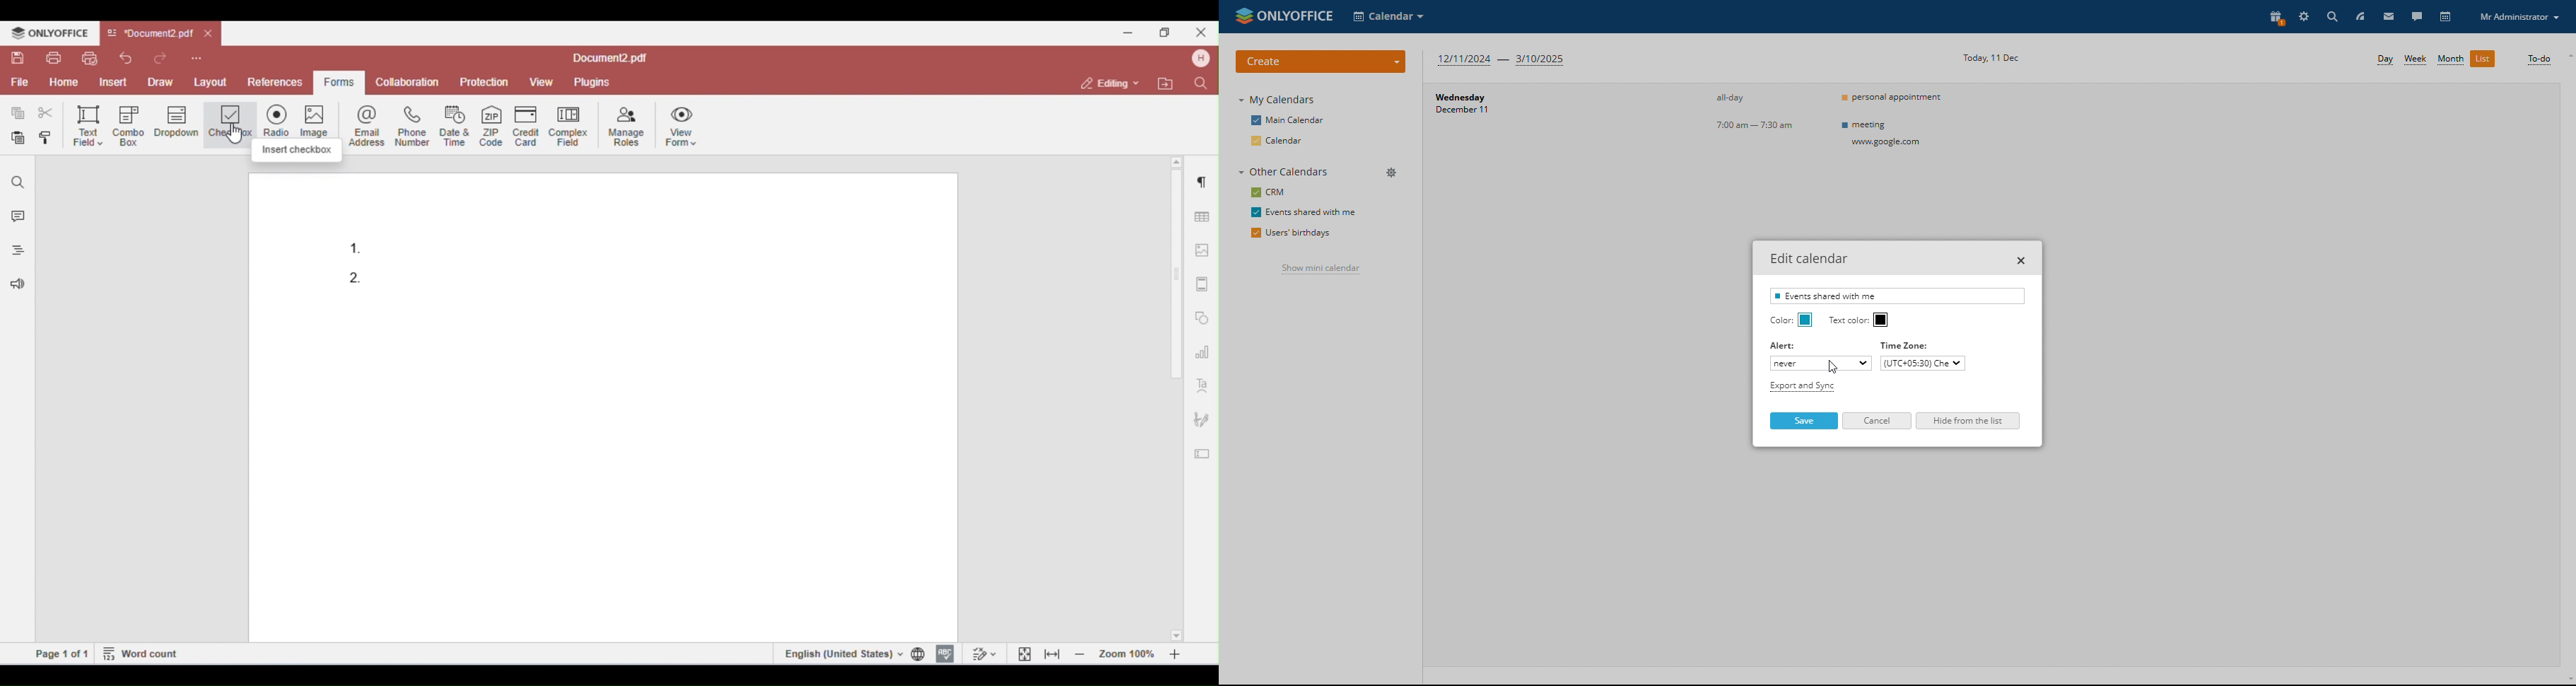 The image size is (2576, 700). What do you see at coordinates (1801, 387) in the screenshot?
I see `export and sync` at bounding box center [1801, 387].